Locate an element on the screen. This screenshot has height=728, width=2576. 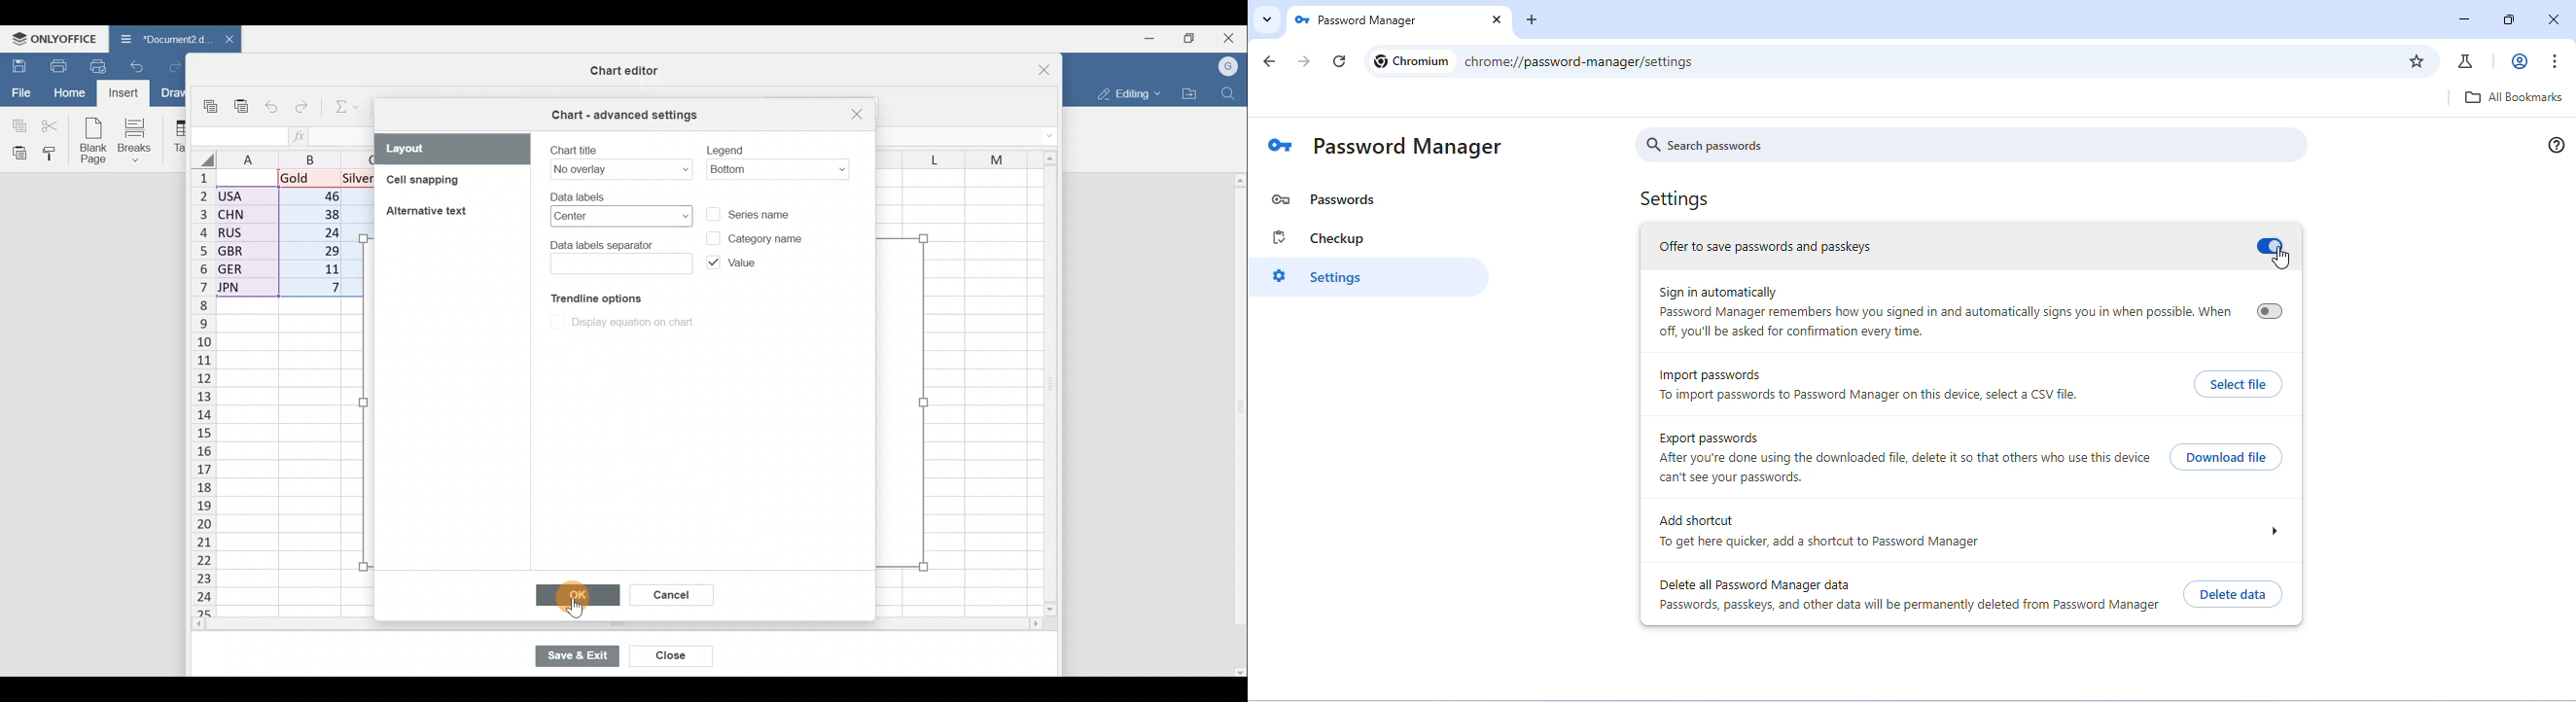
turn on/ off save password is located at coordinates (2268, 247).